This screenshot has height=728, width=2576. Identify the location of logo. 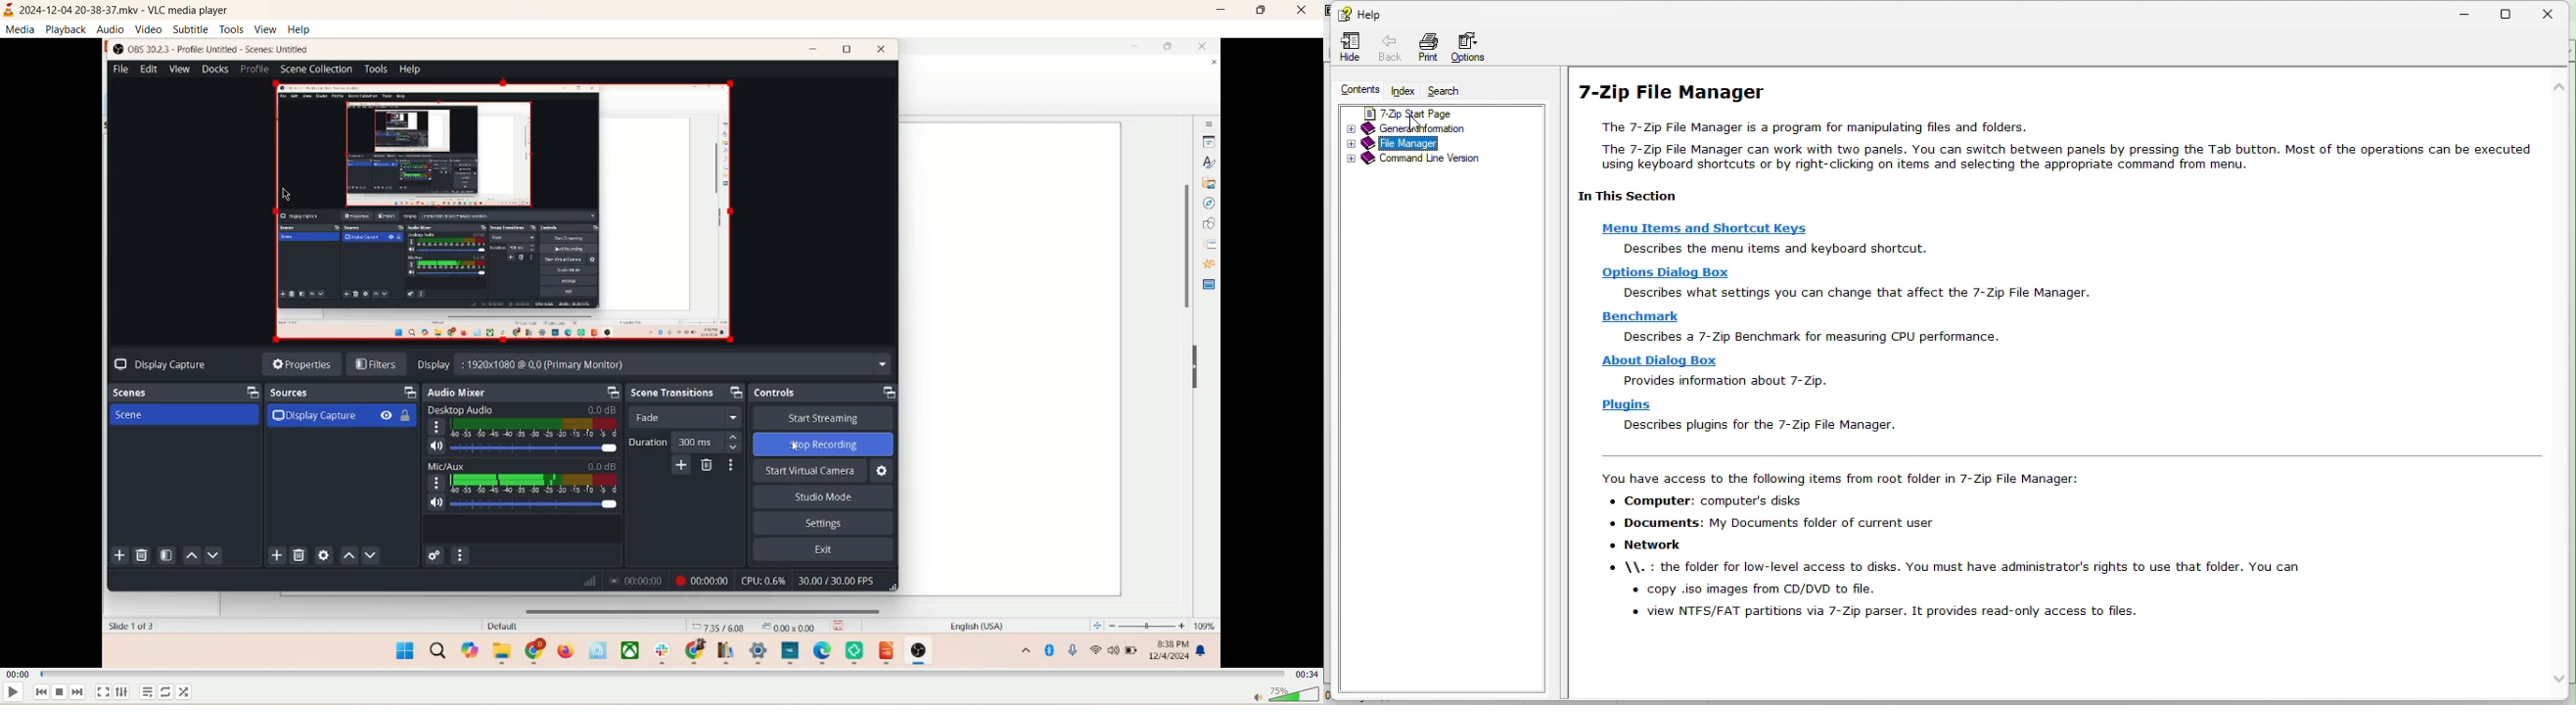
(9, 11).